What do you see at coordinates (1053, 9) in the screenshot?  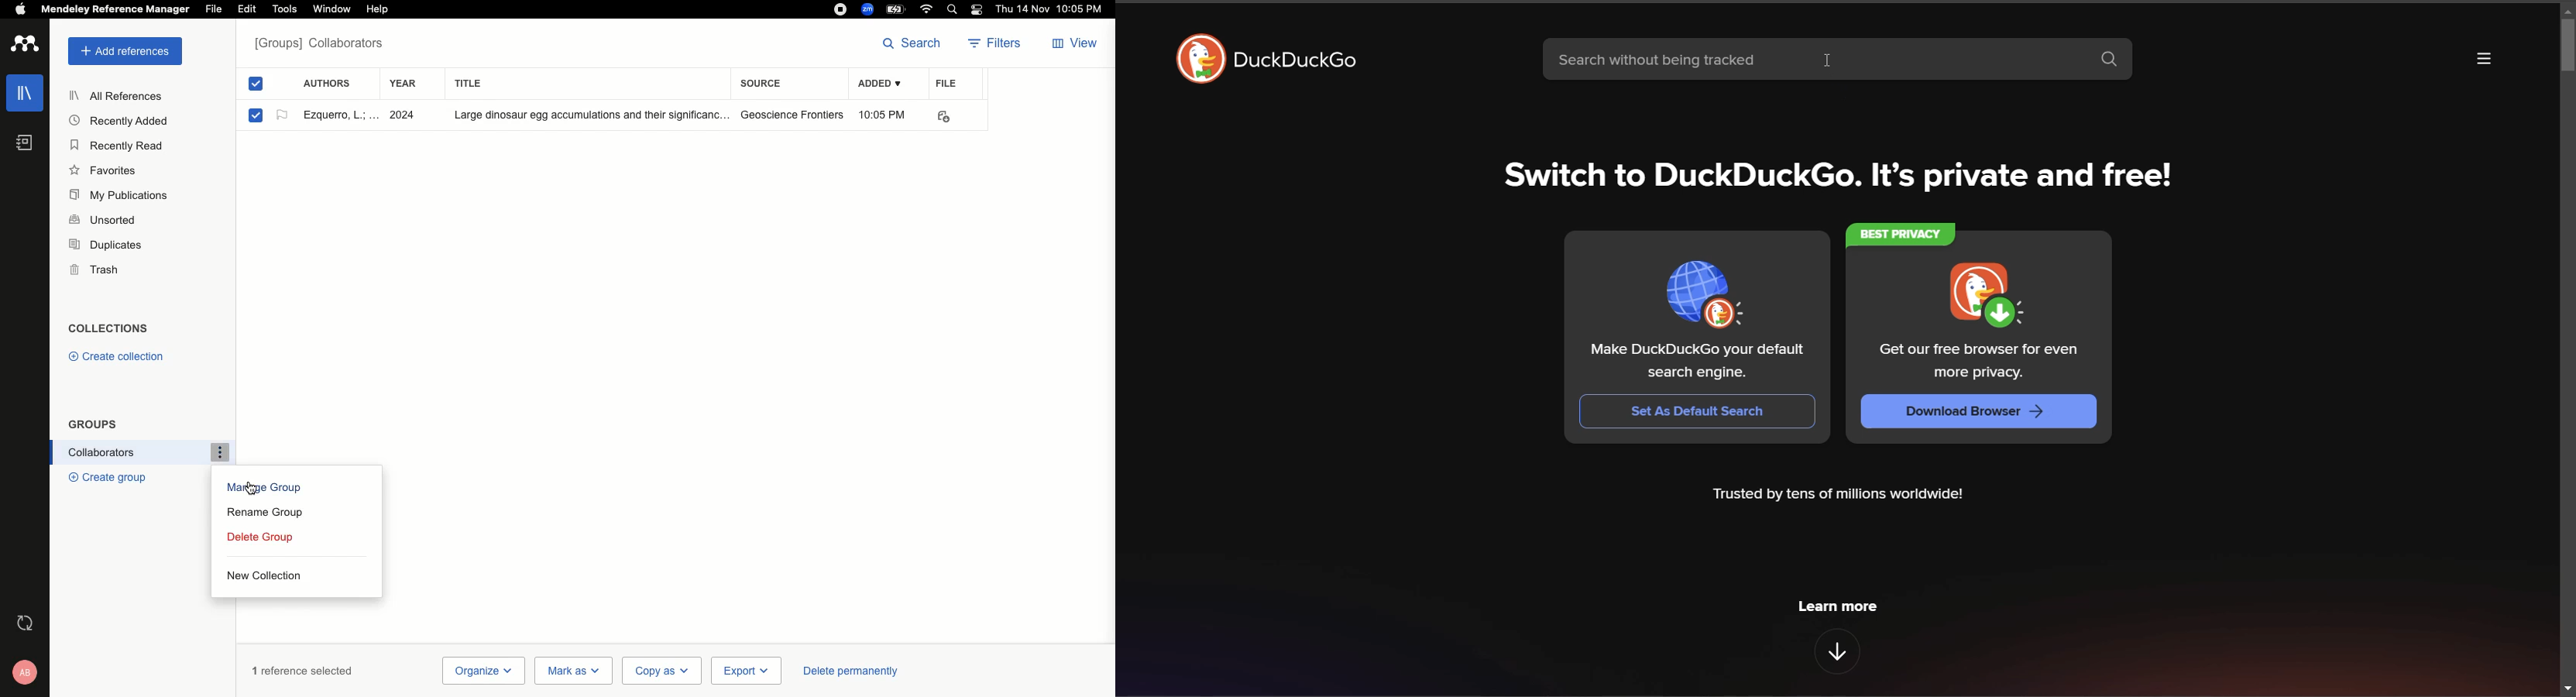 I see `Date/time` at bounding box center [1053, 9].